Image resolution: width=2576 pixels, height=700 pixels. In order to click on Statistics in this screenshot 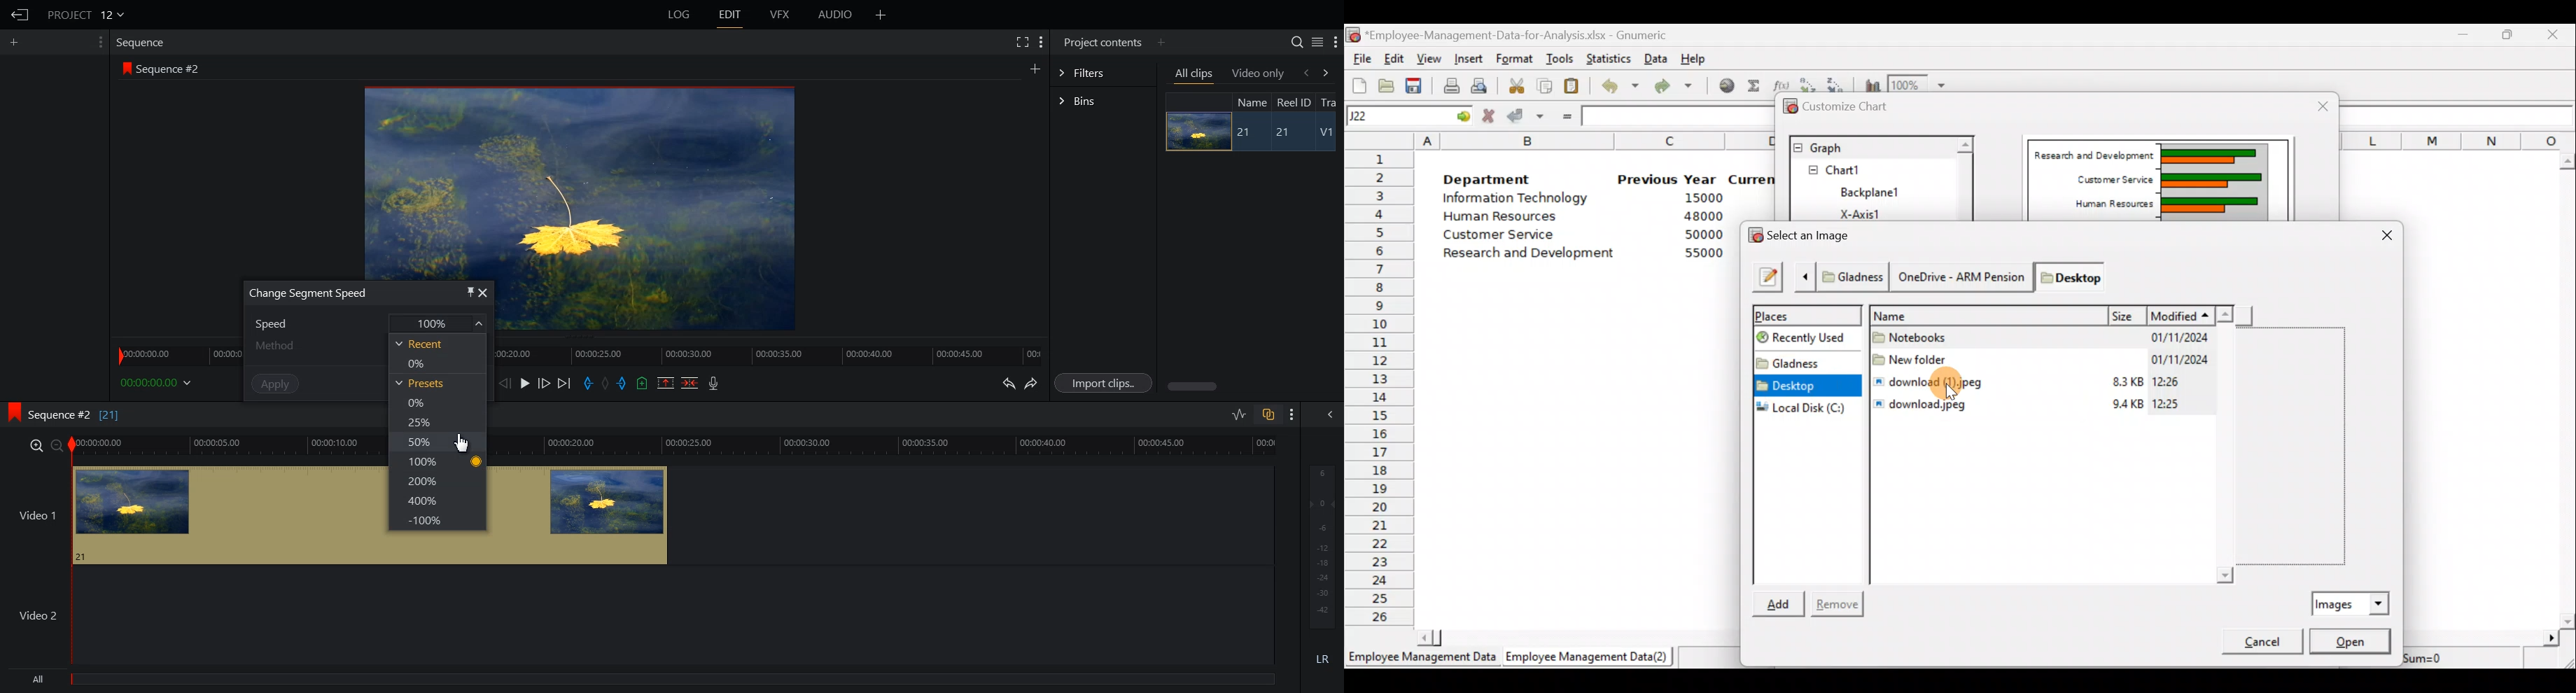, I will do `click(1610, 55)`.